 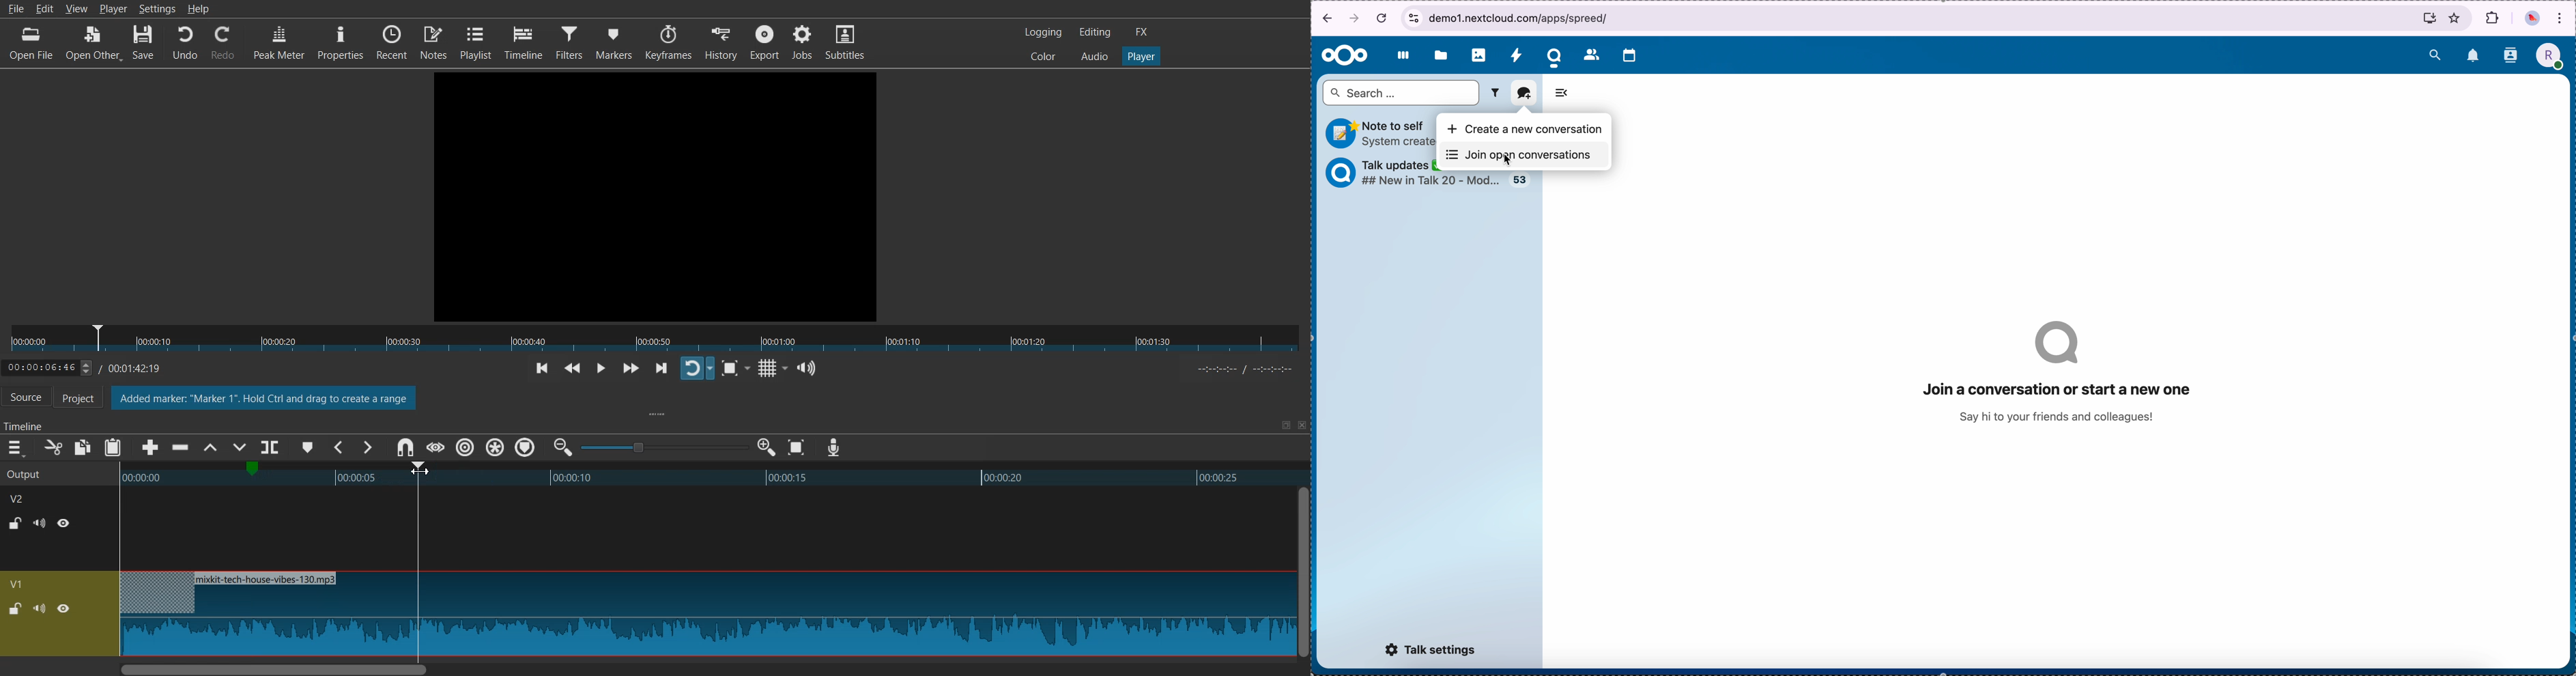 I want to click on Slider, so click(x=655, y=339).